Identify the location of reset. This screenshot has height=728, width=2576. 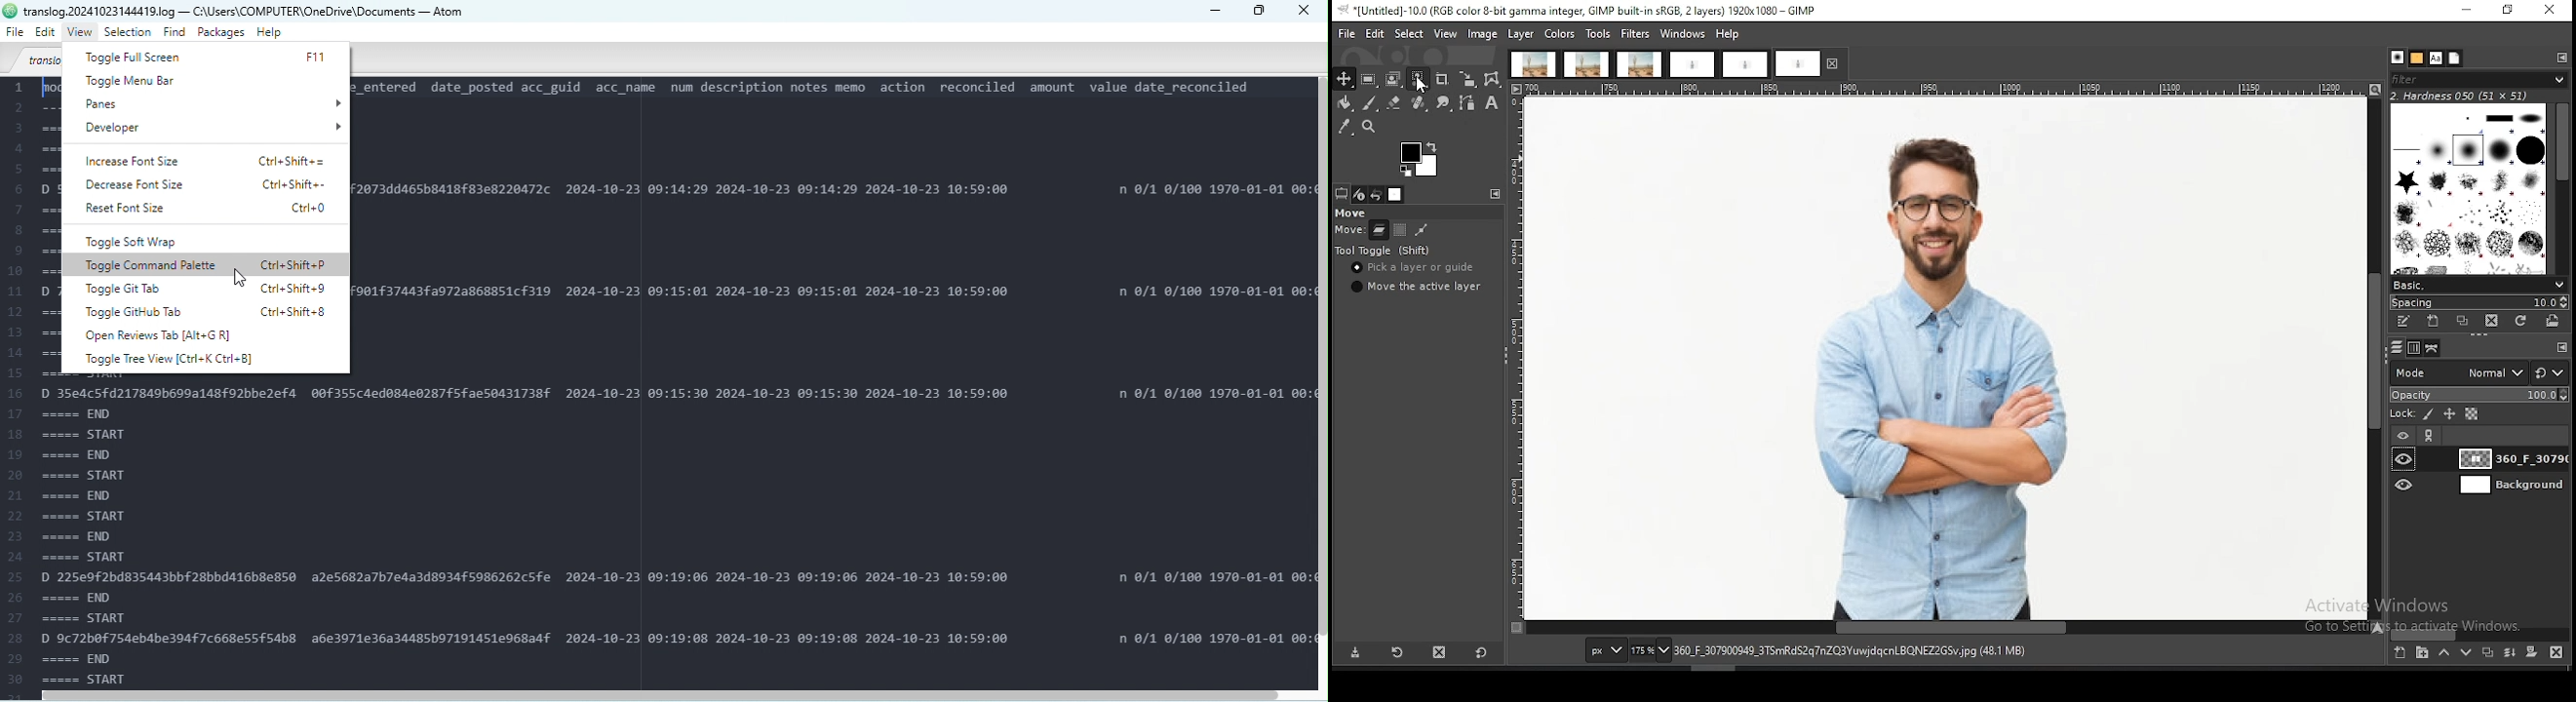
(1481, 650).